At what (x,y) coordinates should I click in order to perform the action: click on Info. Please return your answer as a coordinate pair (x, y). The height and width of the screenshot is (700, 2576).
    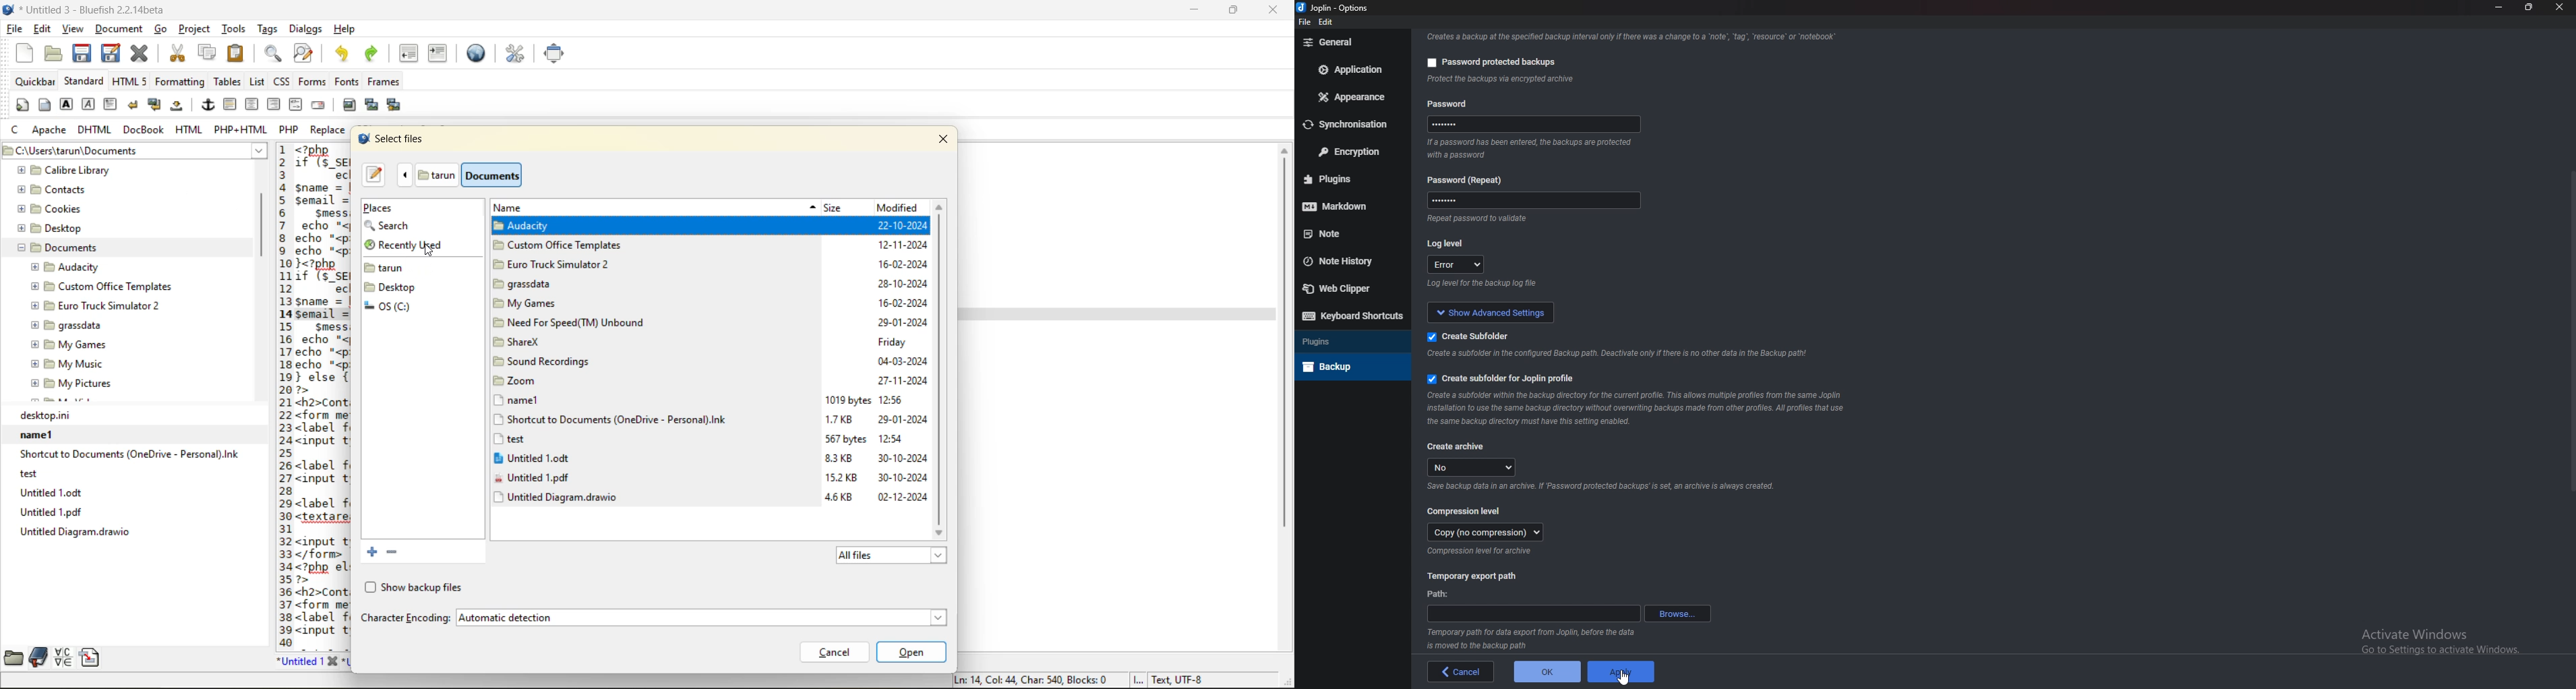
    Looking at the image, I should click on (1533, 640).